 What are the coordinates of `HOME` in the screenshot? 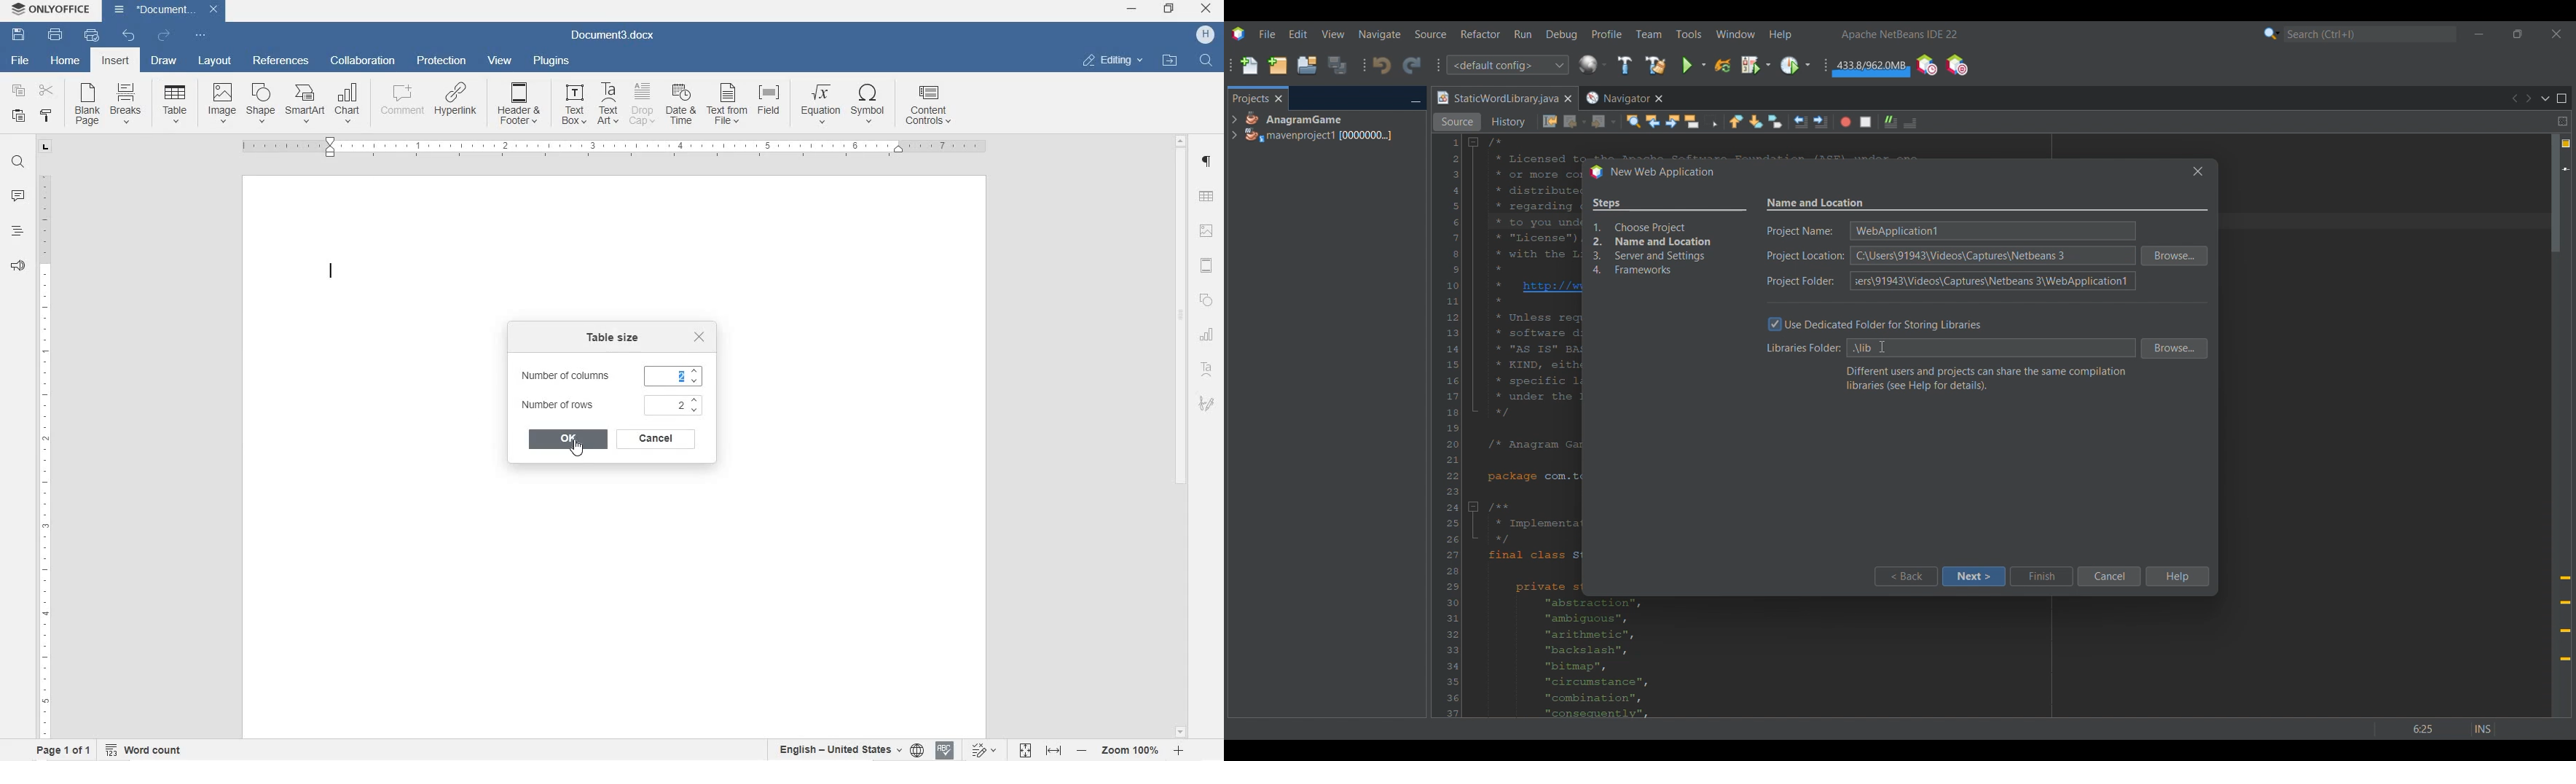 It's located at (66, 59).